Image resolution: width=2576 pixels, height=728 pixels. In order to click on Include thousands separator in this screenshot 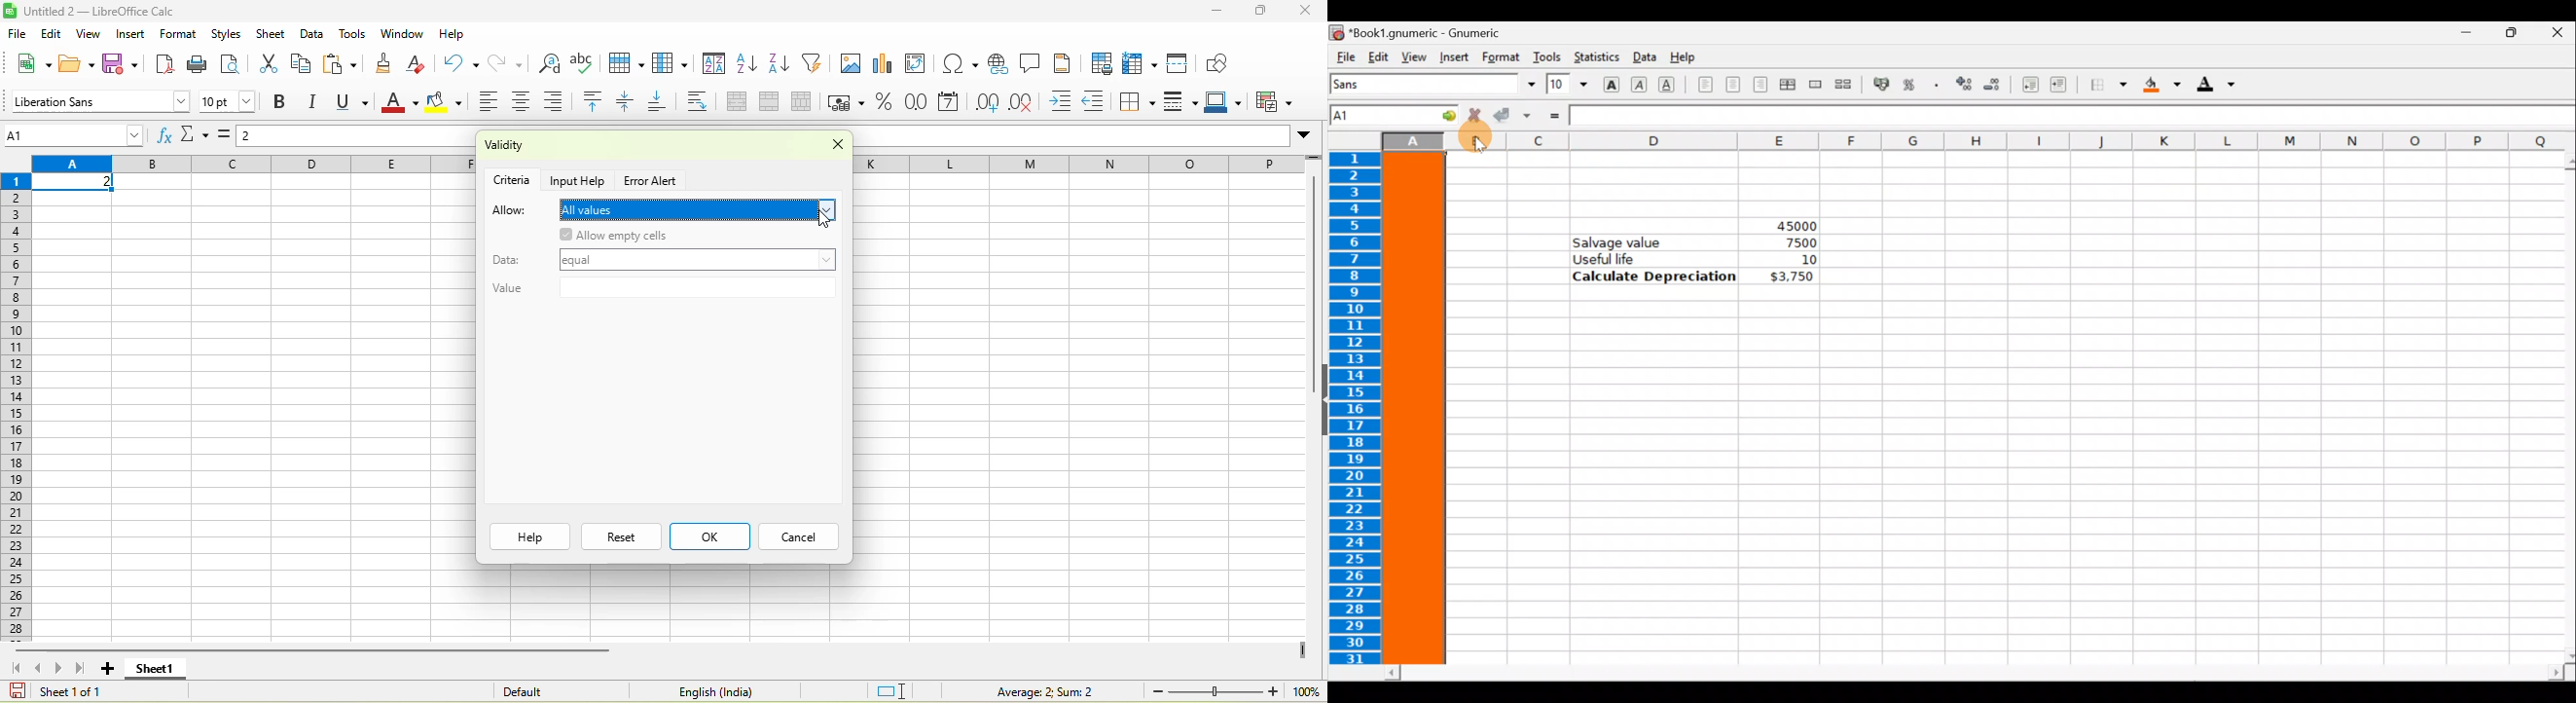, I will do `click(1937, 85)`.